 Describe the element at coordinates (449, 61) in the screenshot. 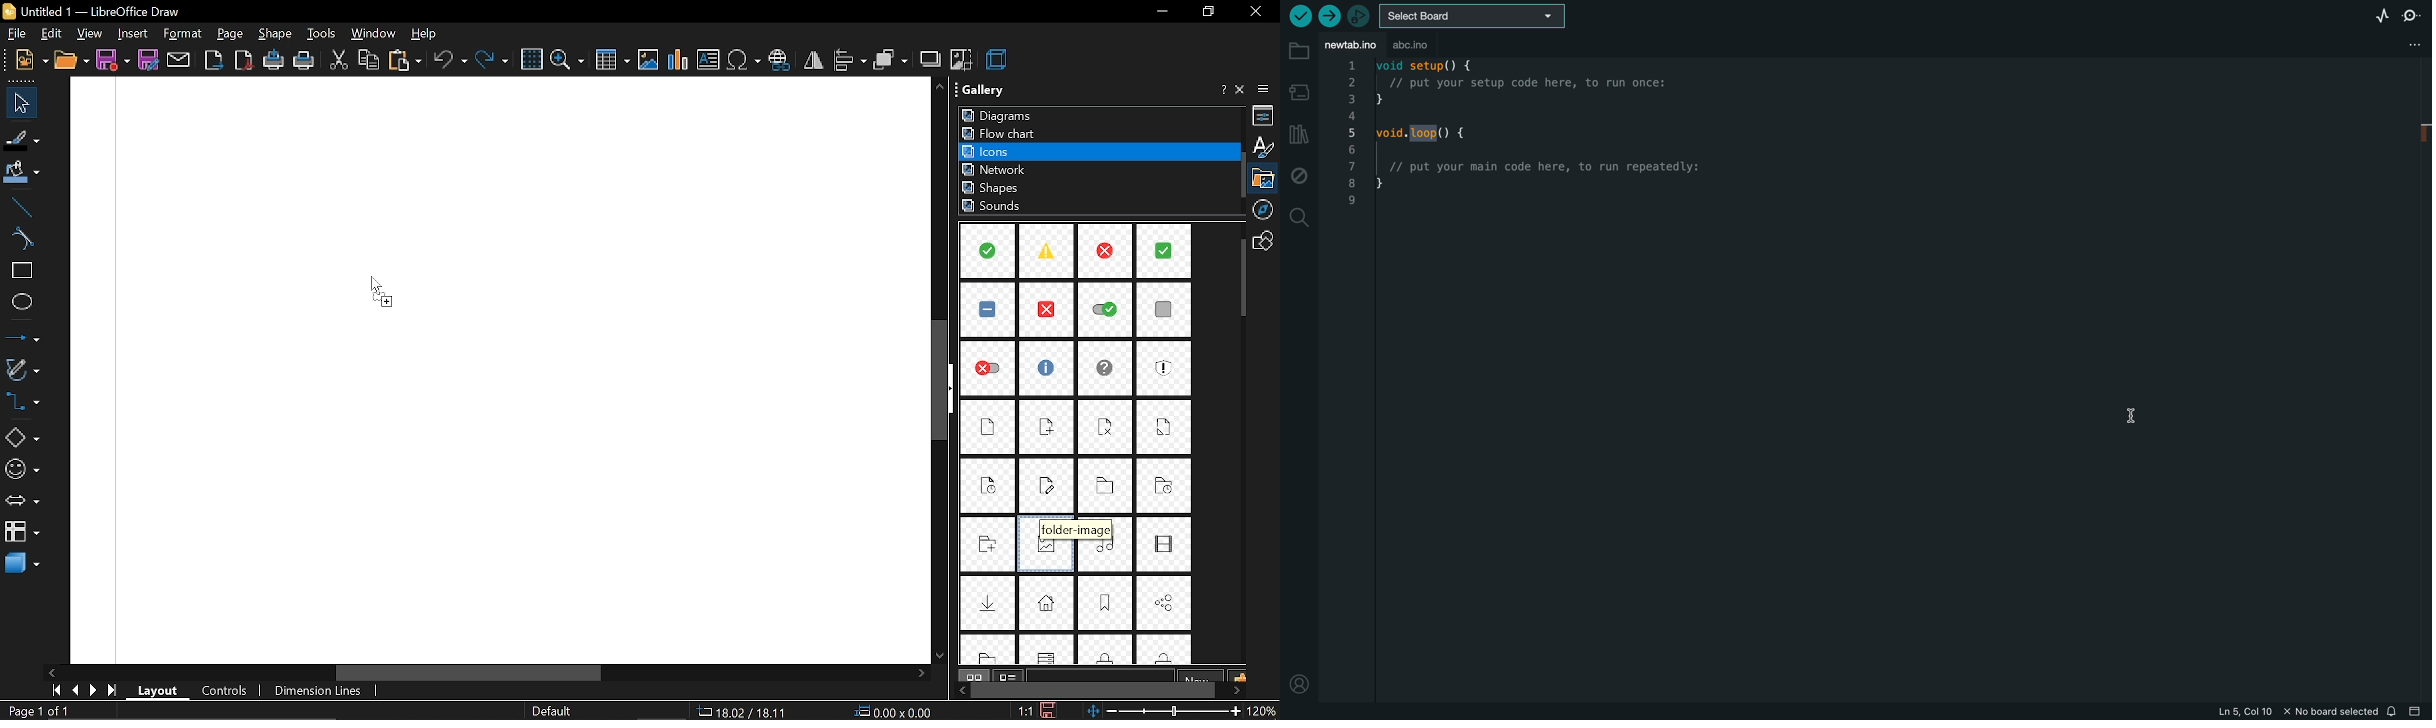

I see `undo` at that location.